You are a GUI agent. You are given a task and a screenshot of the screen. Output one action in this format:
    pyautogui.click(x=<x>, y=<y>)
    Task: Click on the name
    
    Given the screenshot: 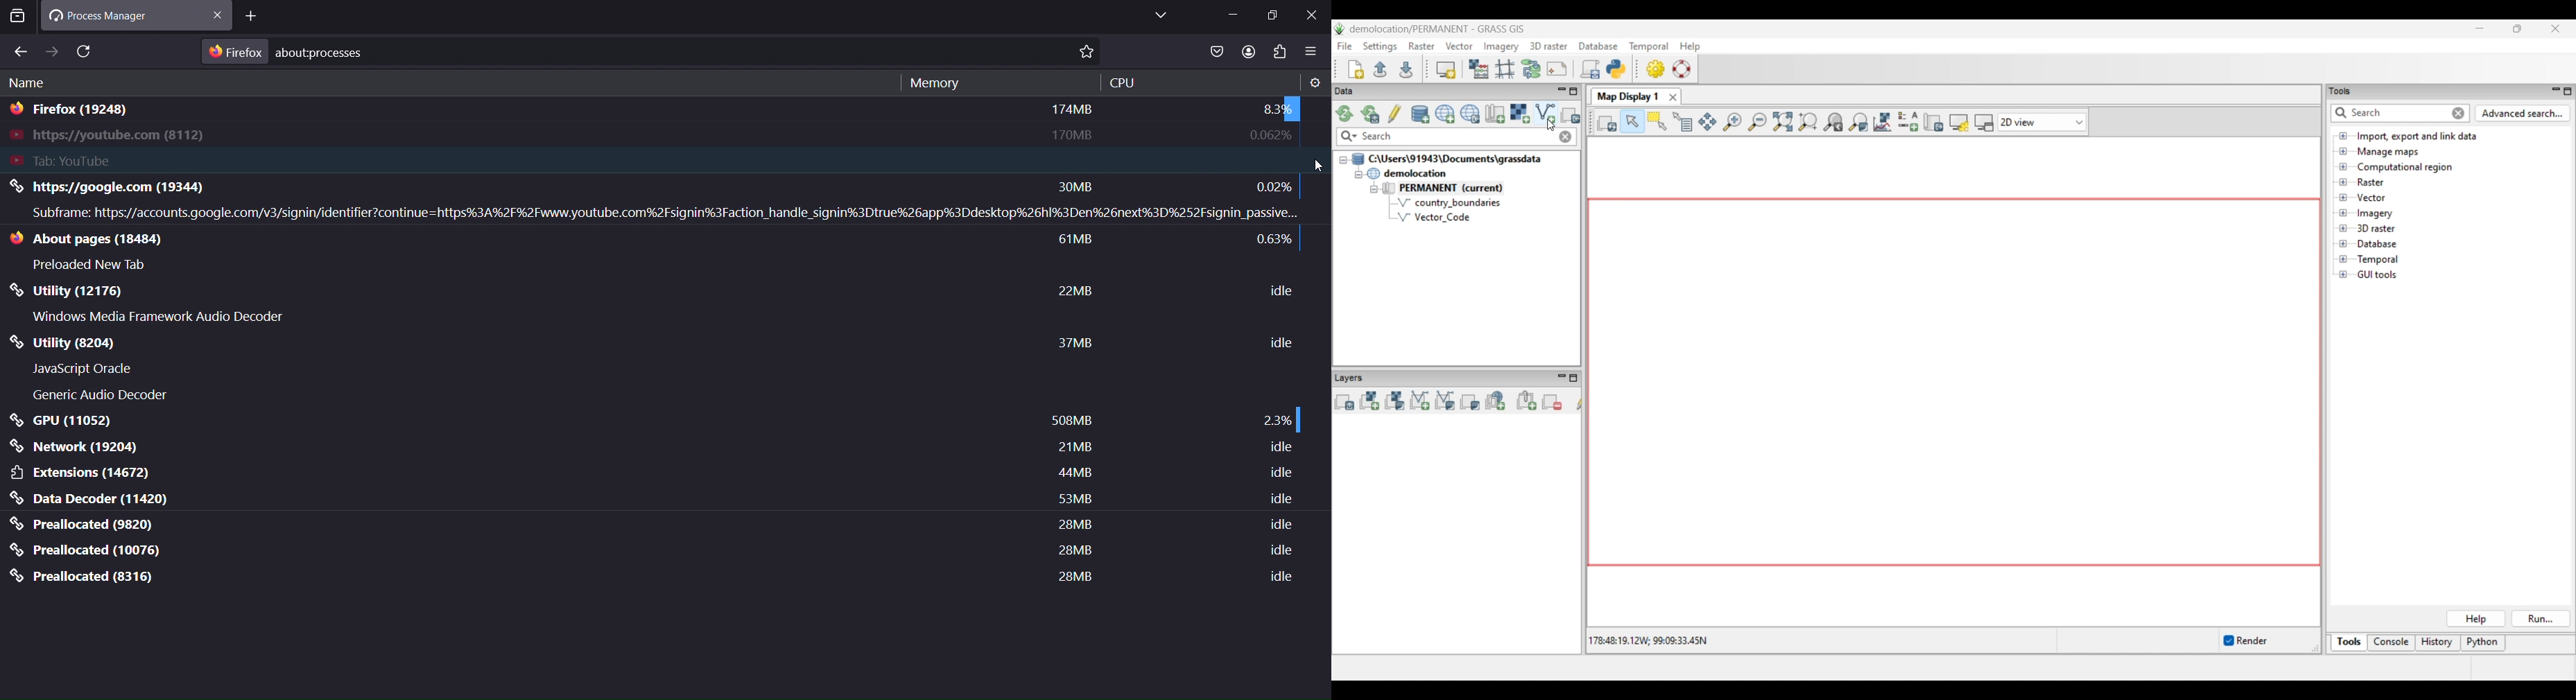 What is the action you would take?
    pyautogui.click(x=30, y=85)
    